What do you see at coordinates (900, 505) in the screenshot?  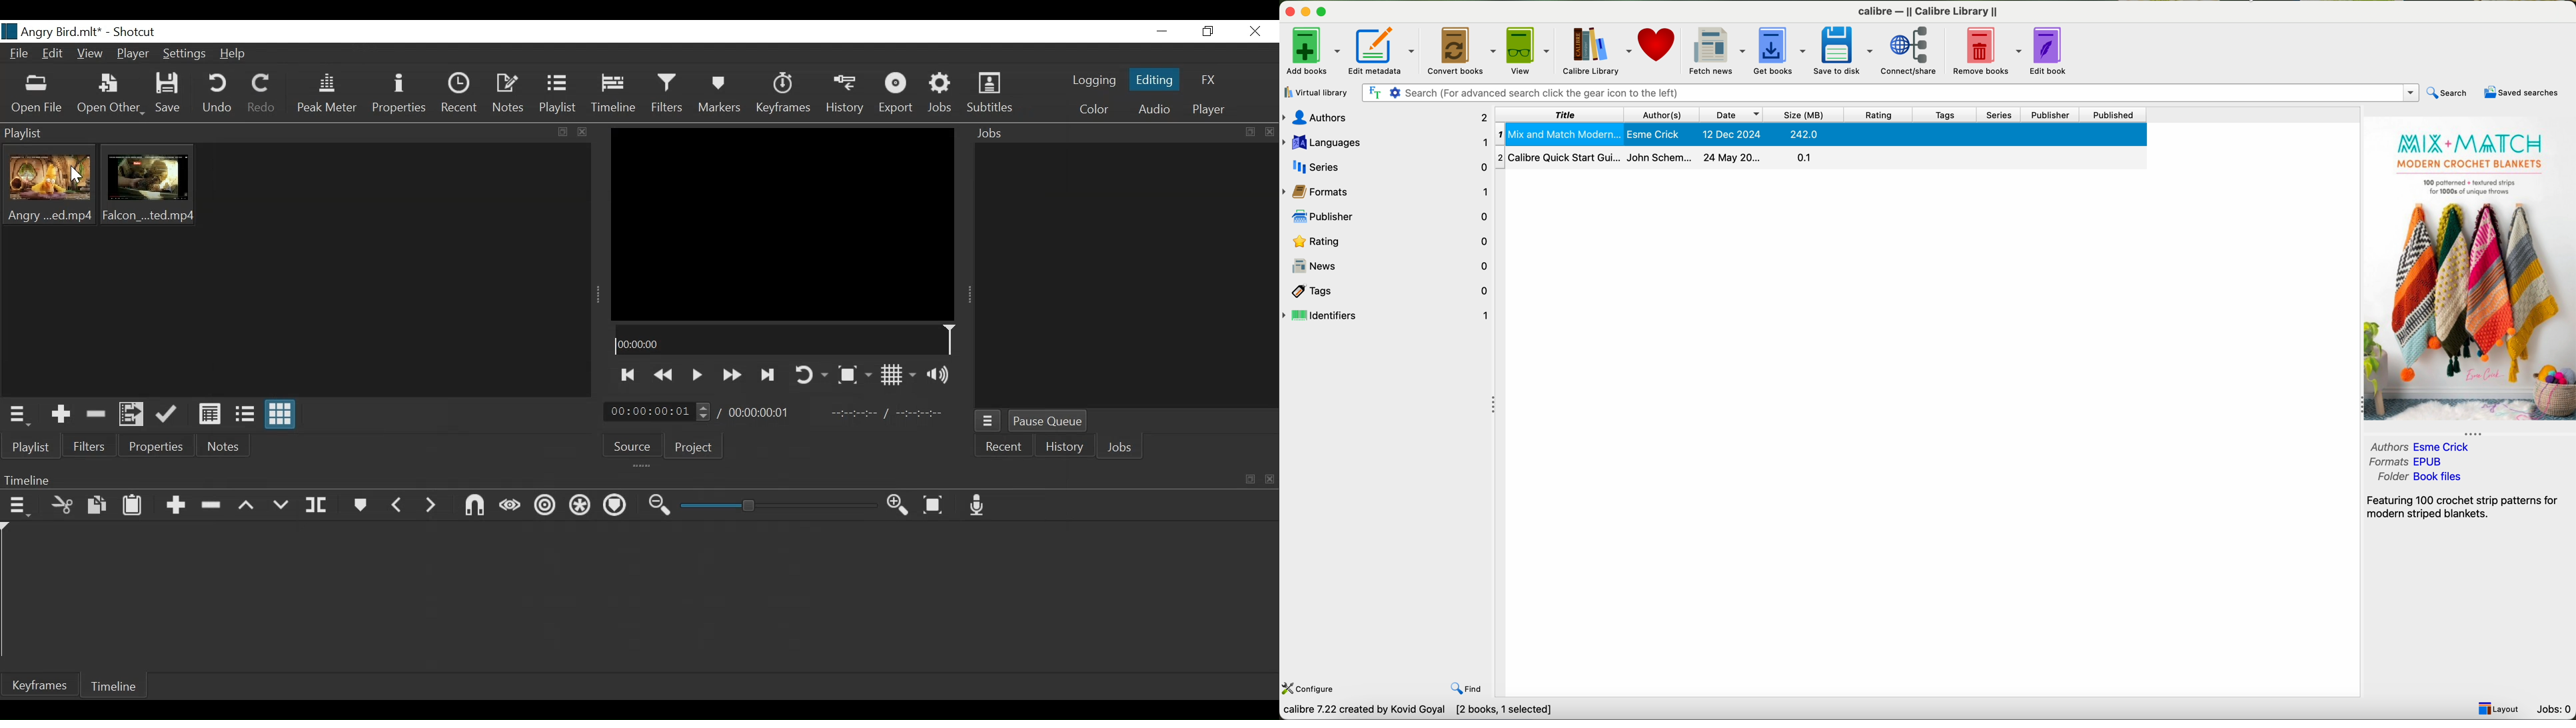 I see `Zoom timeline in` at bounding box center [900, 505].